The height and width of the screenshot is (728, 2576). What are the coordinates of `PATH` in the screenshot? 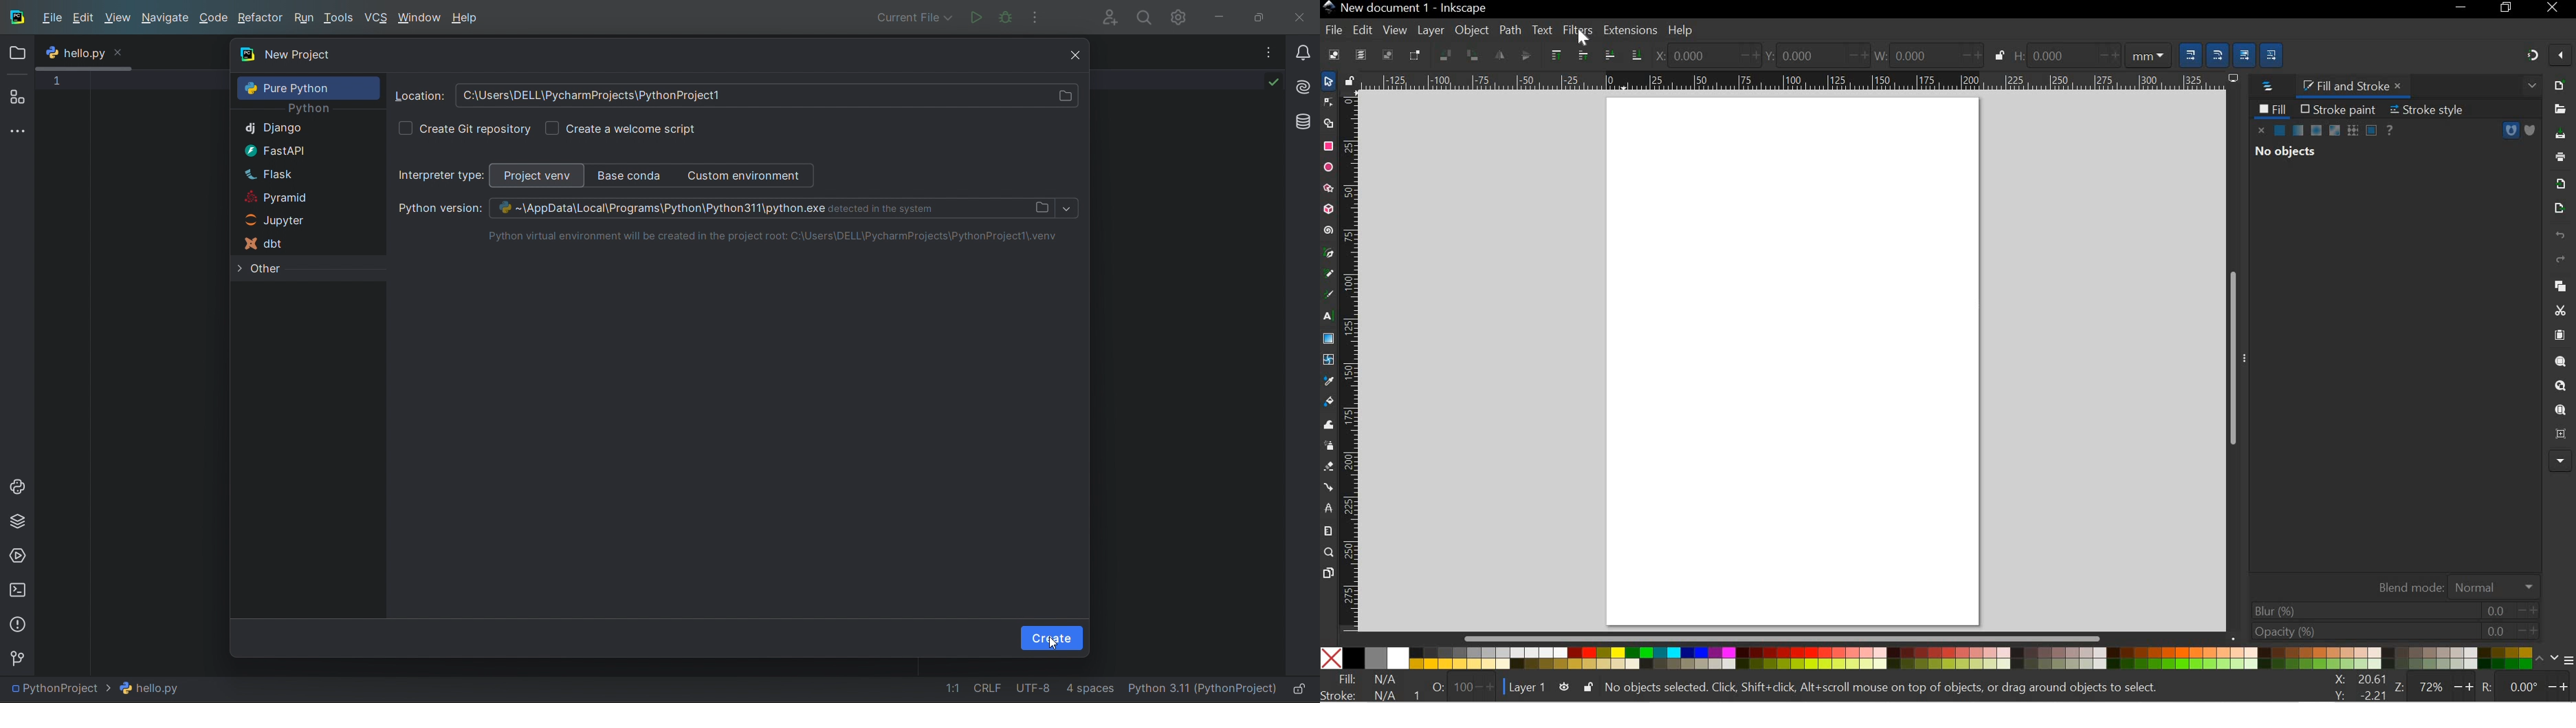 It's located at (1509, 29).